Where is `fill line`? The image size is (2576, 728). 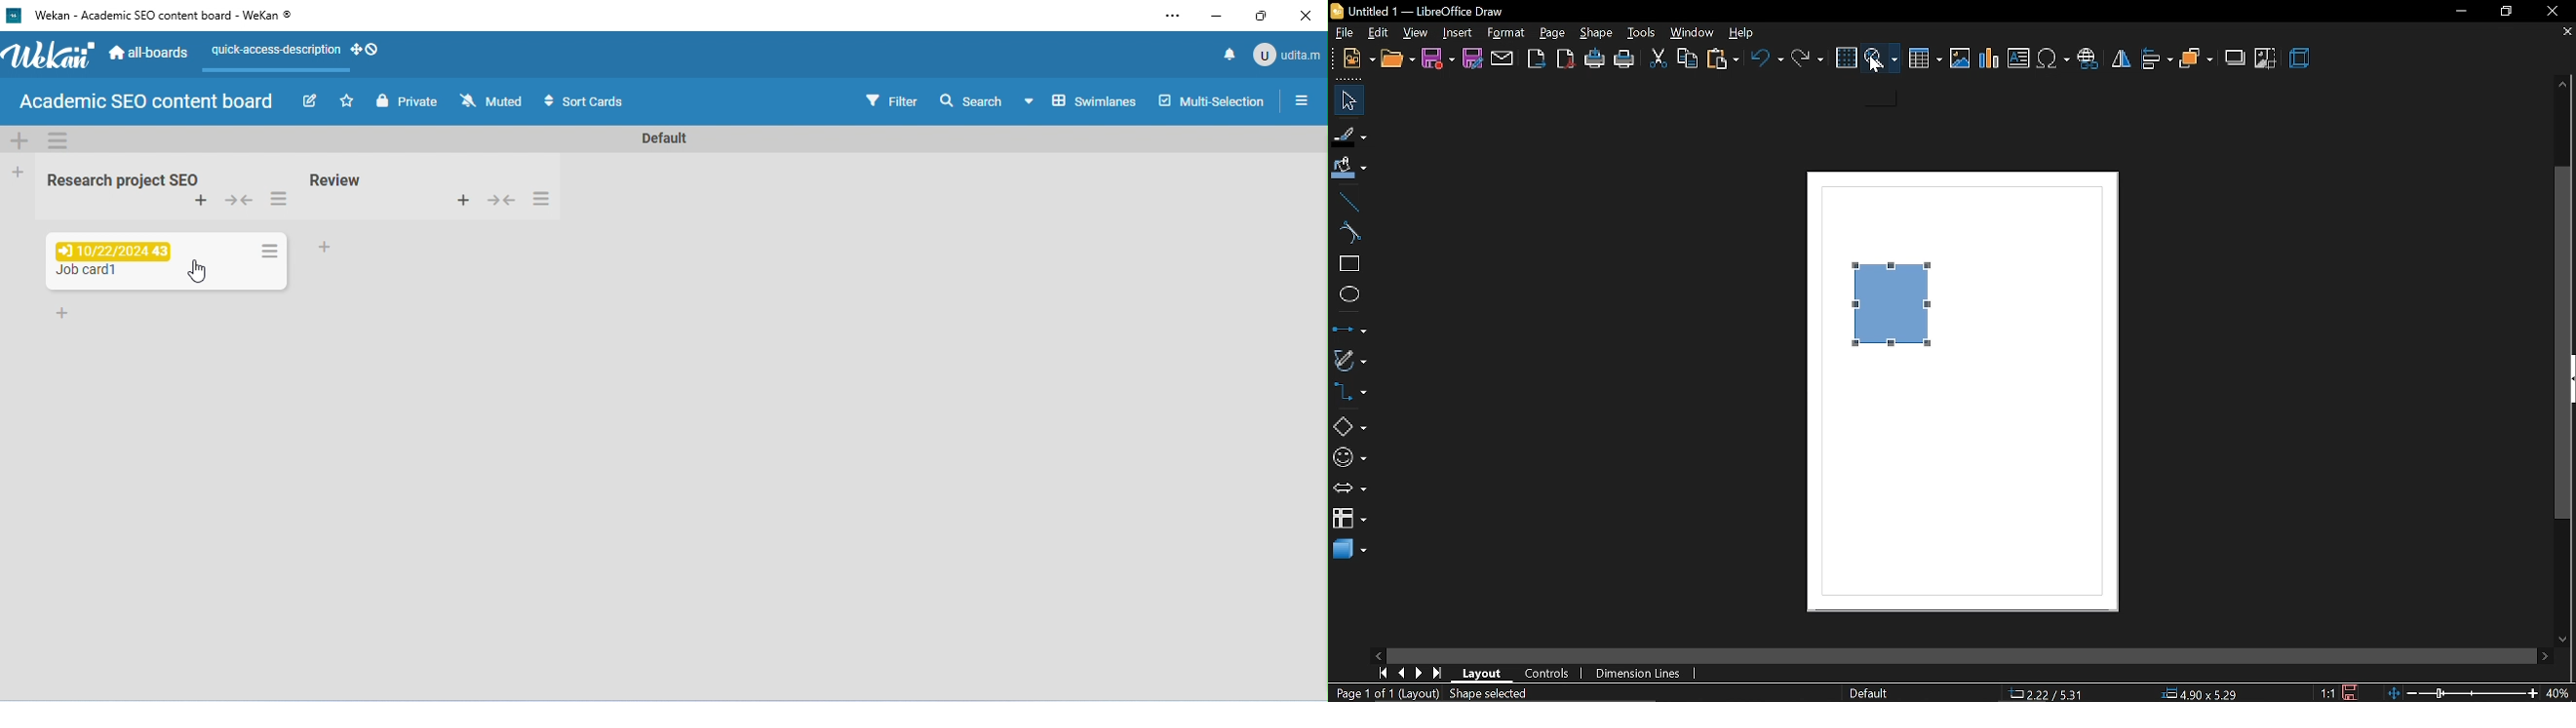
fill line is located at coordinates (1349, 136).